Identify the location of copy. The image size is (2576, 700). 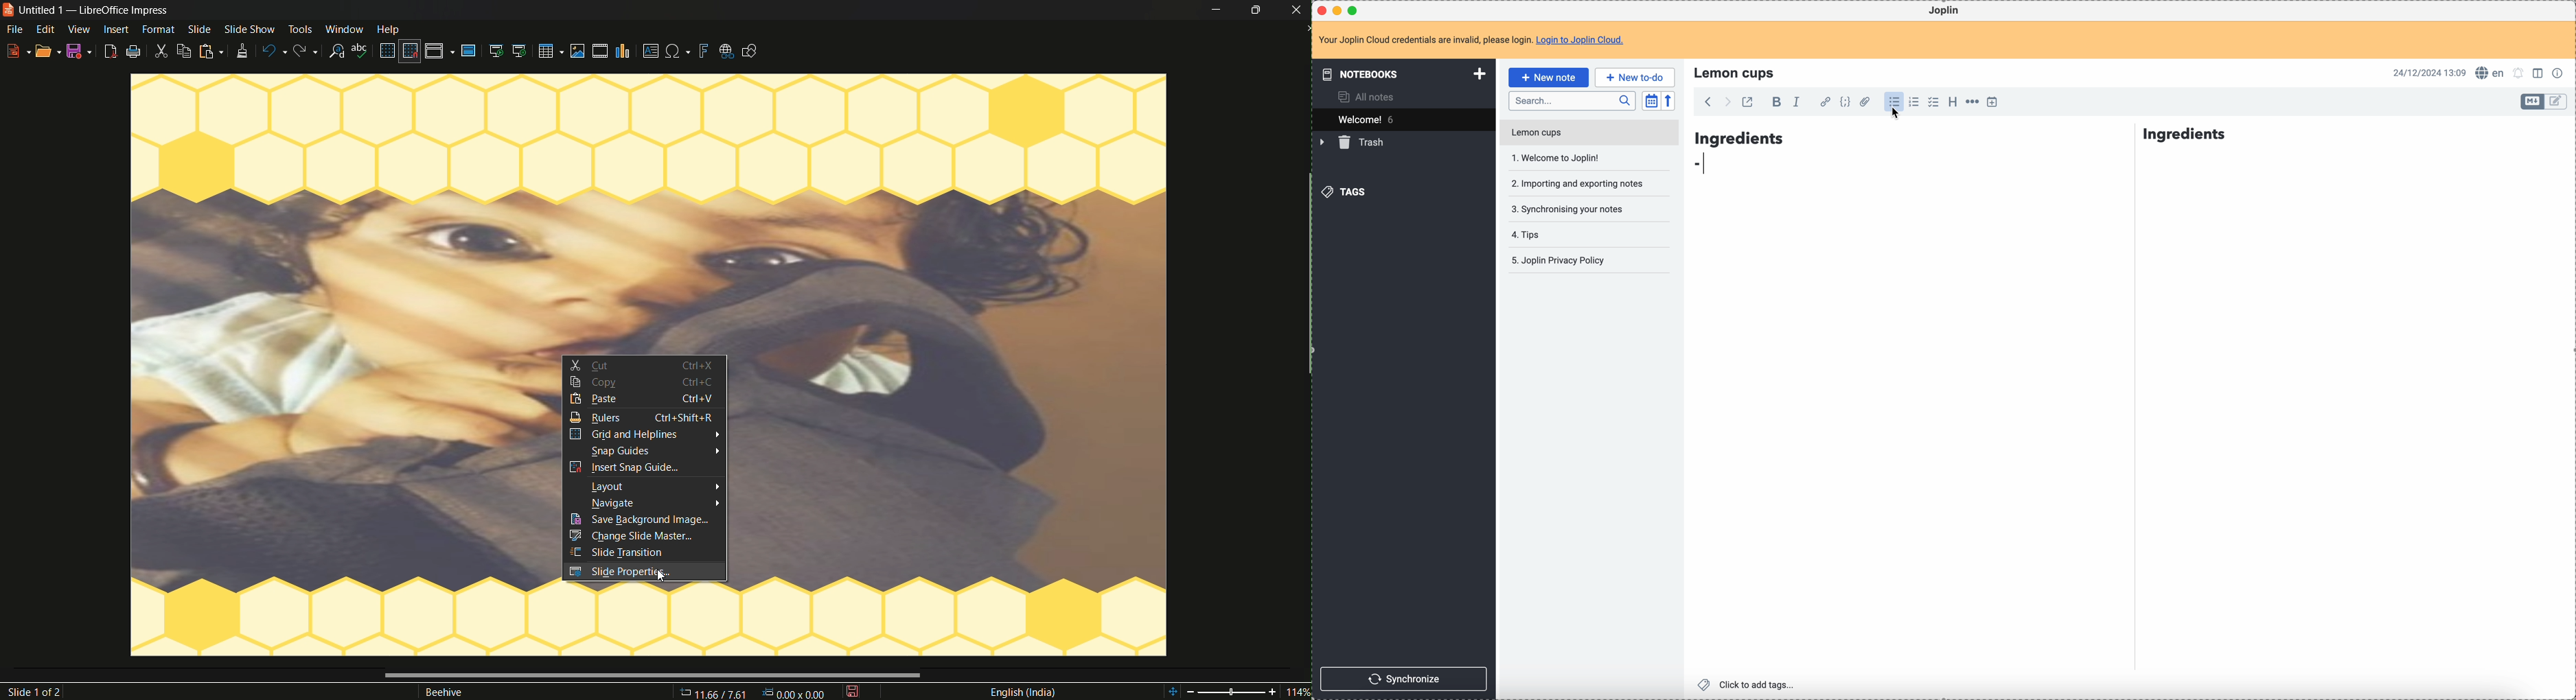
(184, 51).